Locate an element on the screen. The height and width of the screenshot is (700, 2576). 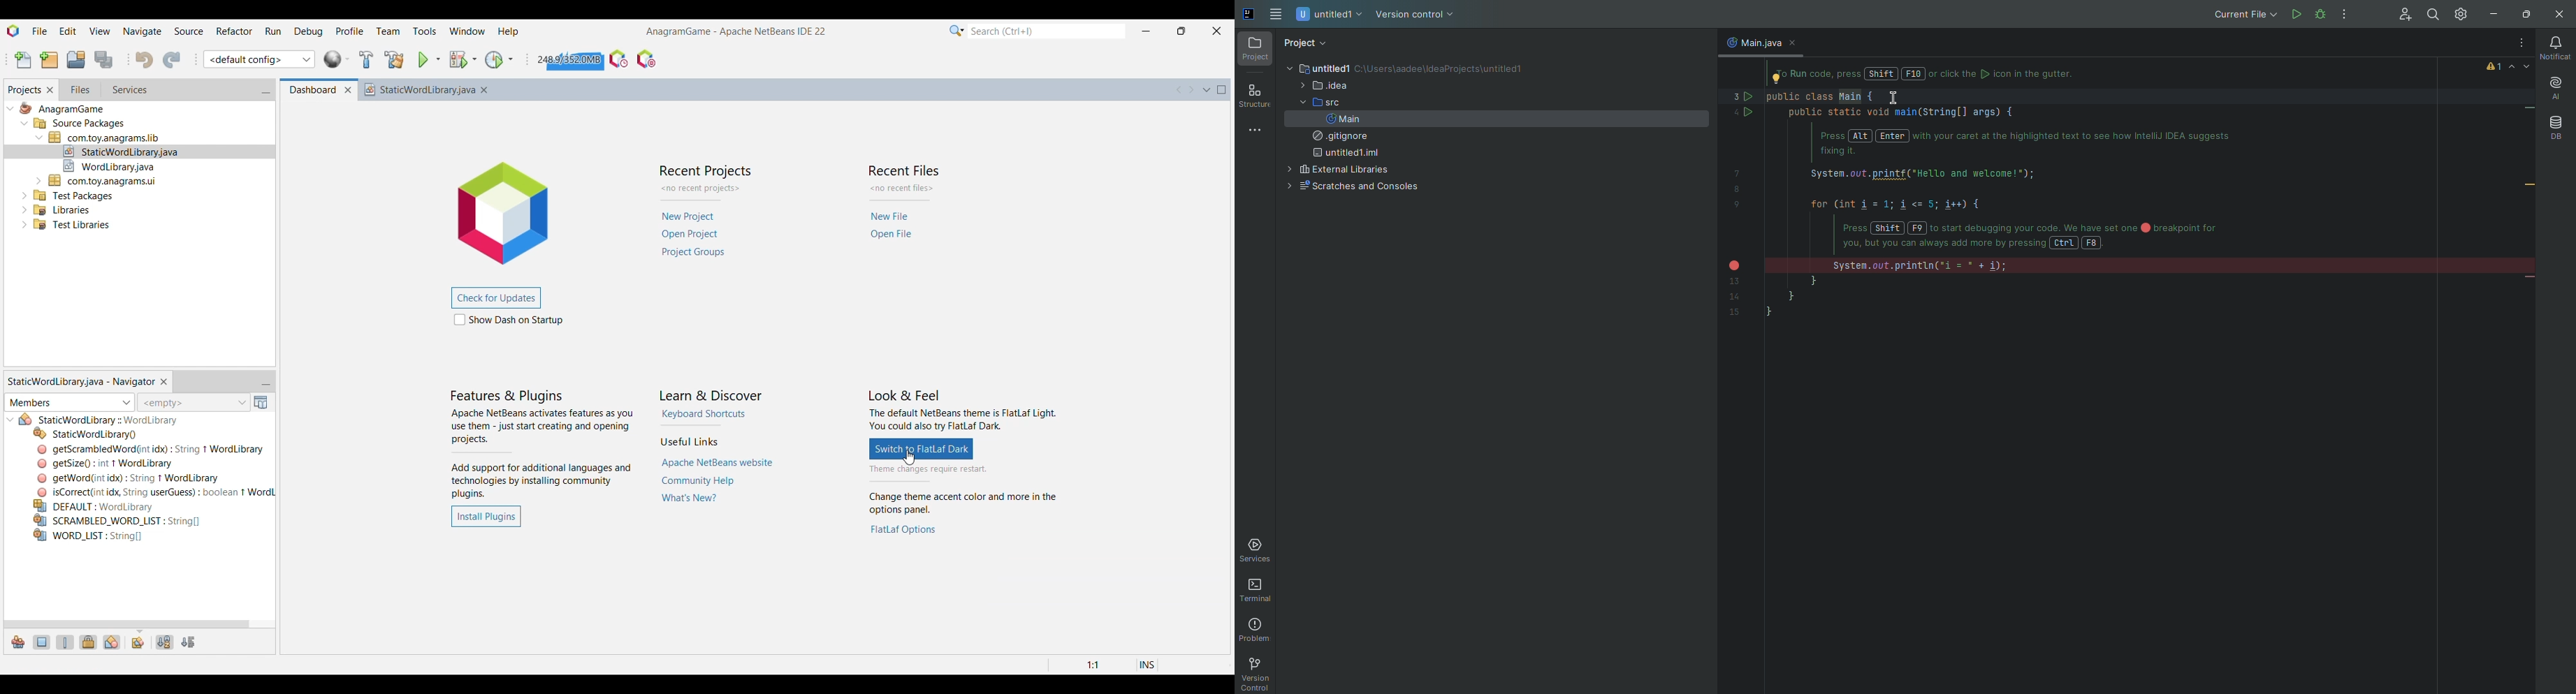
code instruction is located at coordinates (1935, 75).